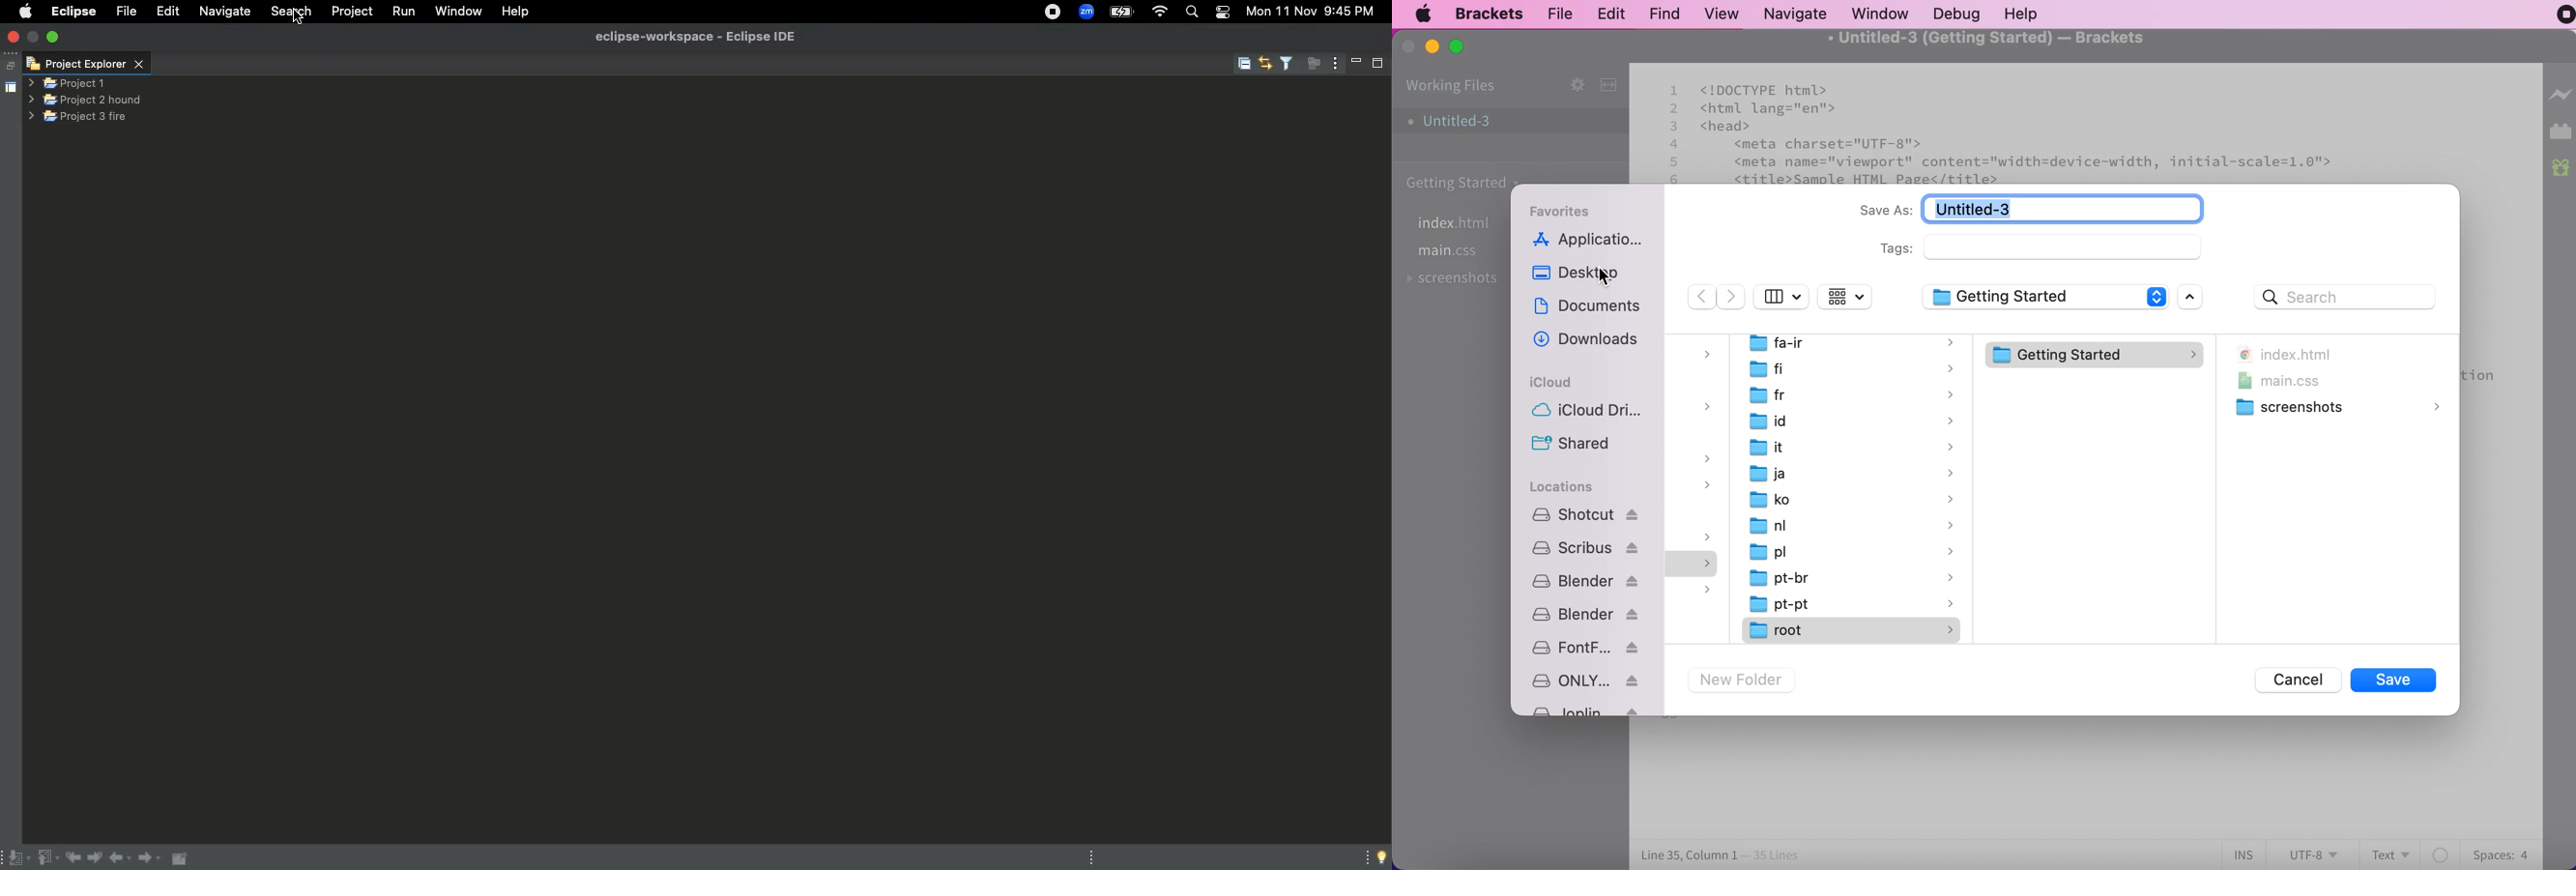 Image resolution: width=2576 pixels, height=896 pixels. What do you see at coordinates (1614, 12) in the screenshot?
I see `edit` at bounding box center [1614, 12].